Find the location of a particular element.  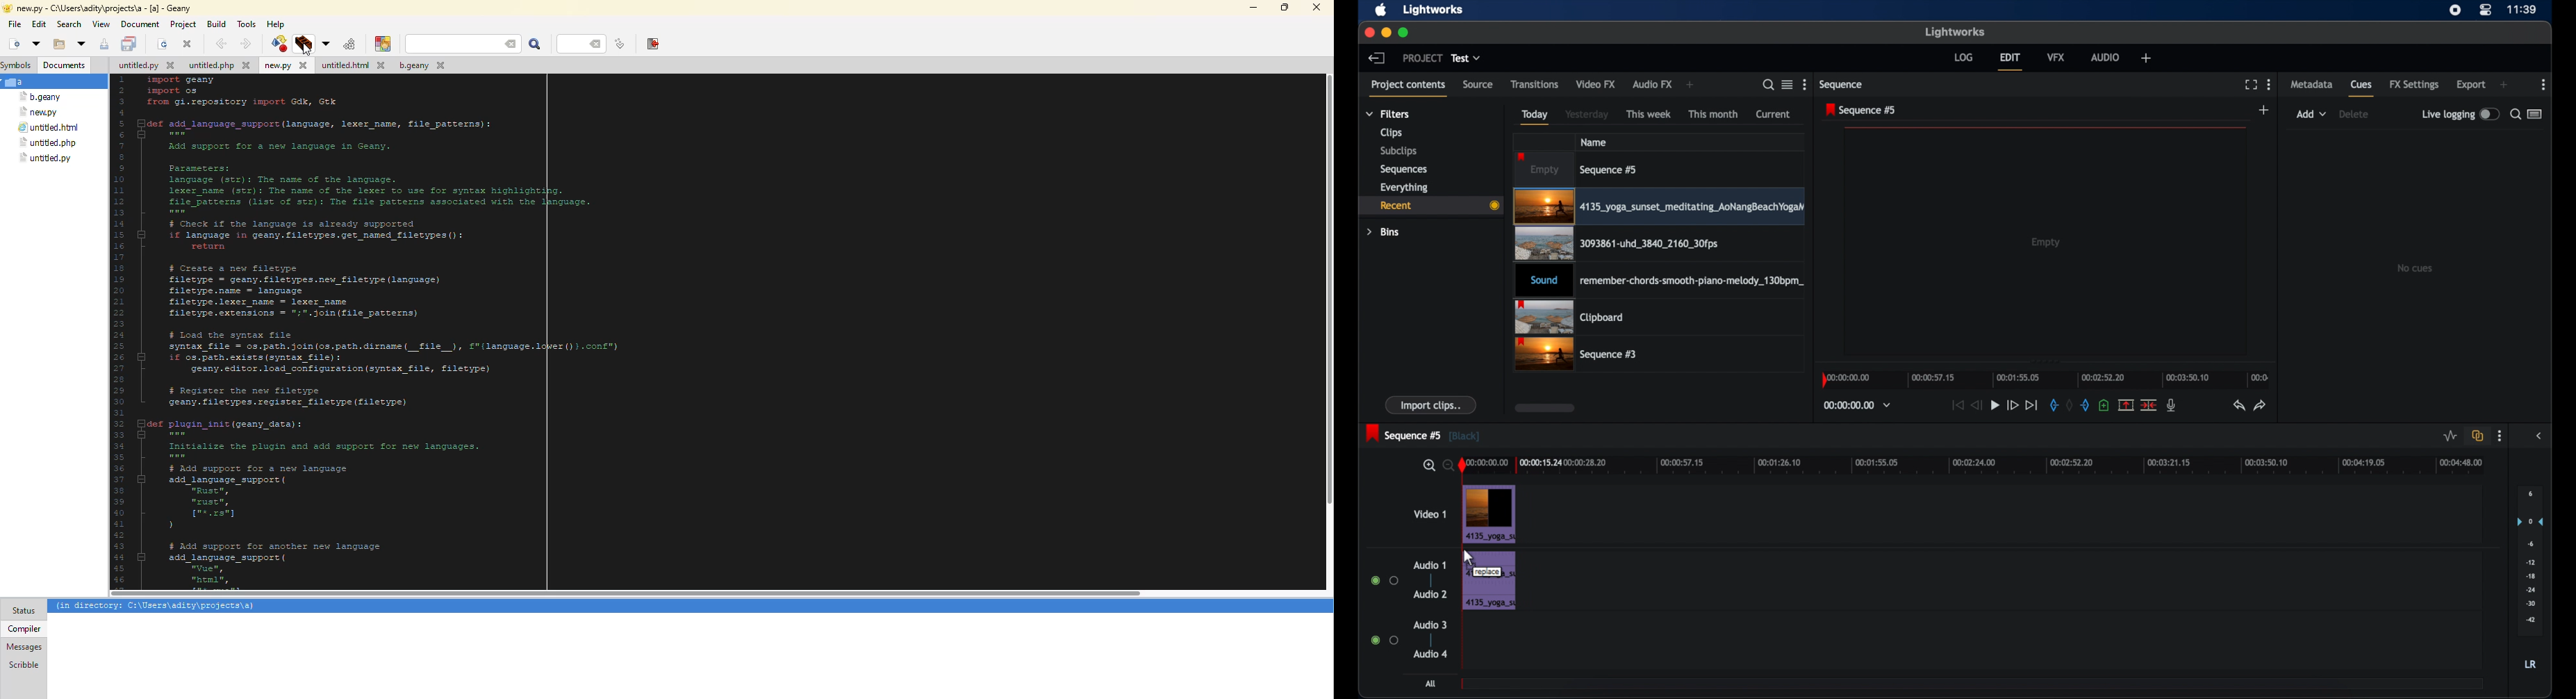

video 1 is located at coordinates (1432, 514).